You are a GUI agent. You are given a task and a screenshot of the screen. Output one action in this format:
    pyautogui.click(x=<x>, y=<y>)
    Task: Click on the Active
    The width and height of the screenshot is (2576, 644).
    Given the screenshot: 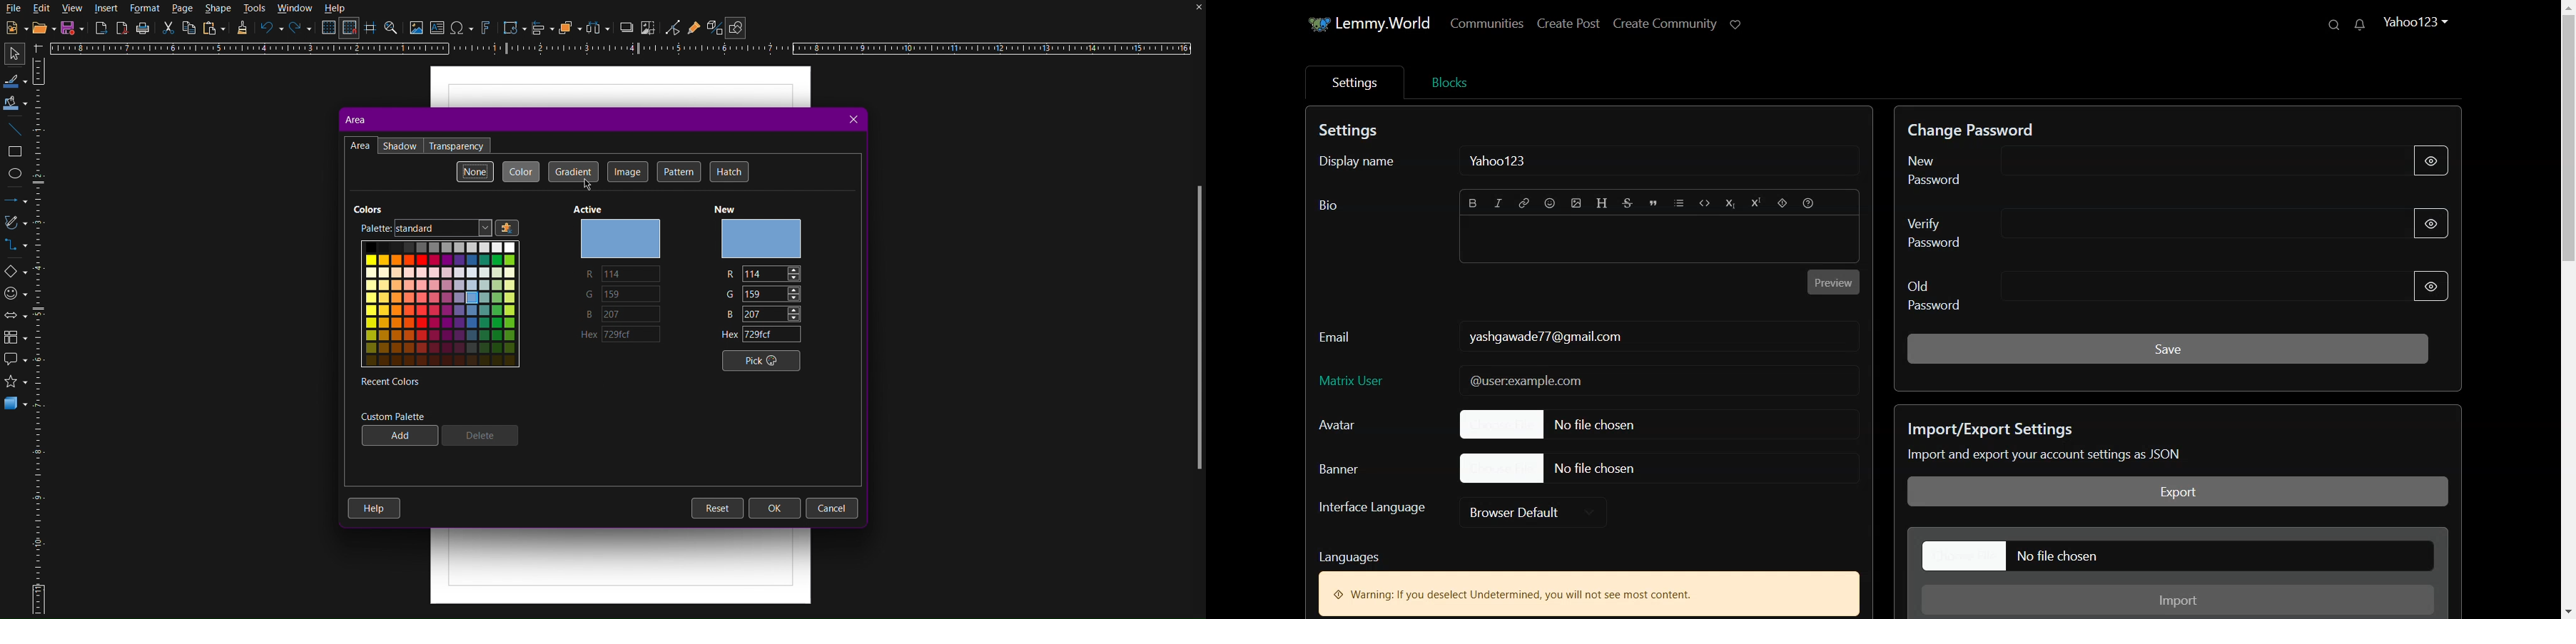 What is the action you would take?
    pyautogui.click(x=586, y=210)
    